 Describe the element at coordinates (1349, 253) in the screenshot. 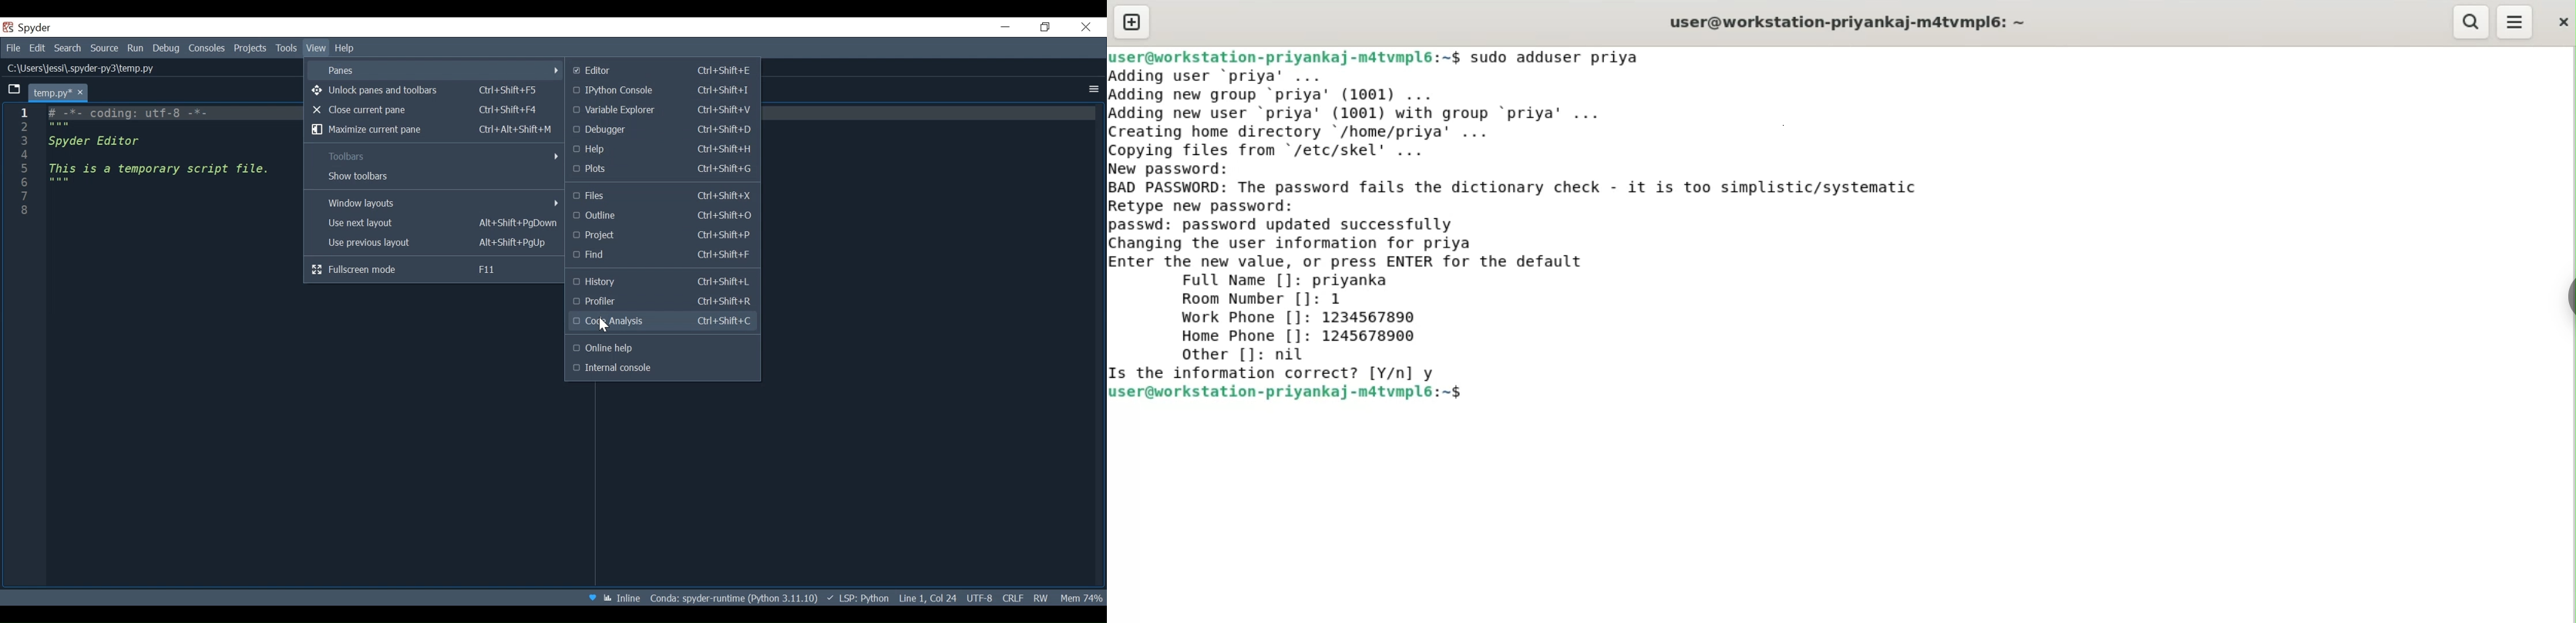

I see `passwd: password updated successfullyChanging the user information for priyaEnter the new value, or press ENTER for the defaultFull Name []: priyankal ` at that location.